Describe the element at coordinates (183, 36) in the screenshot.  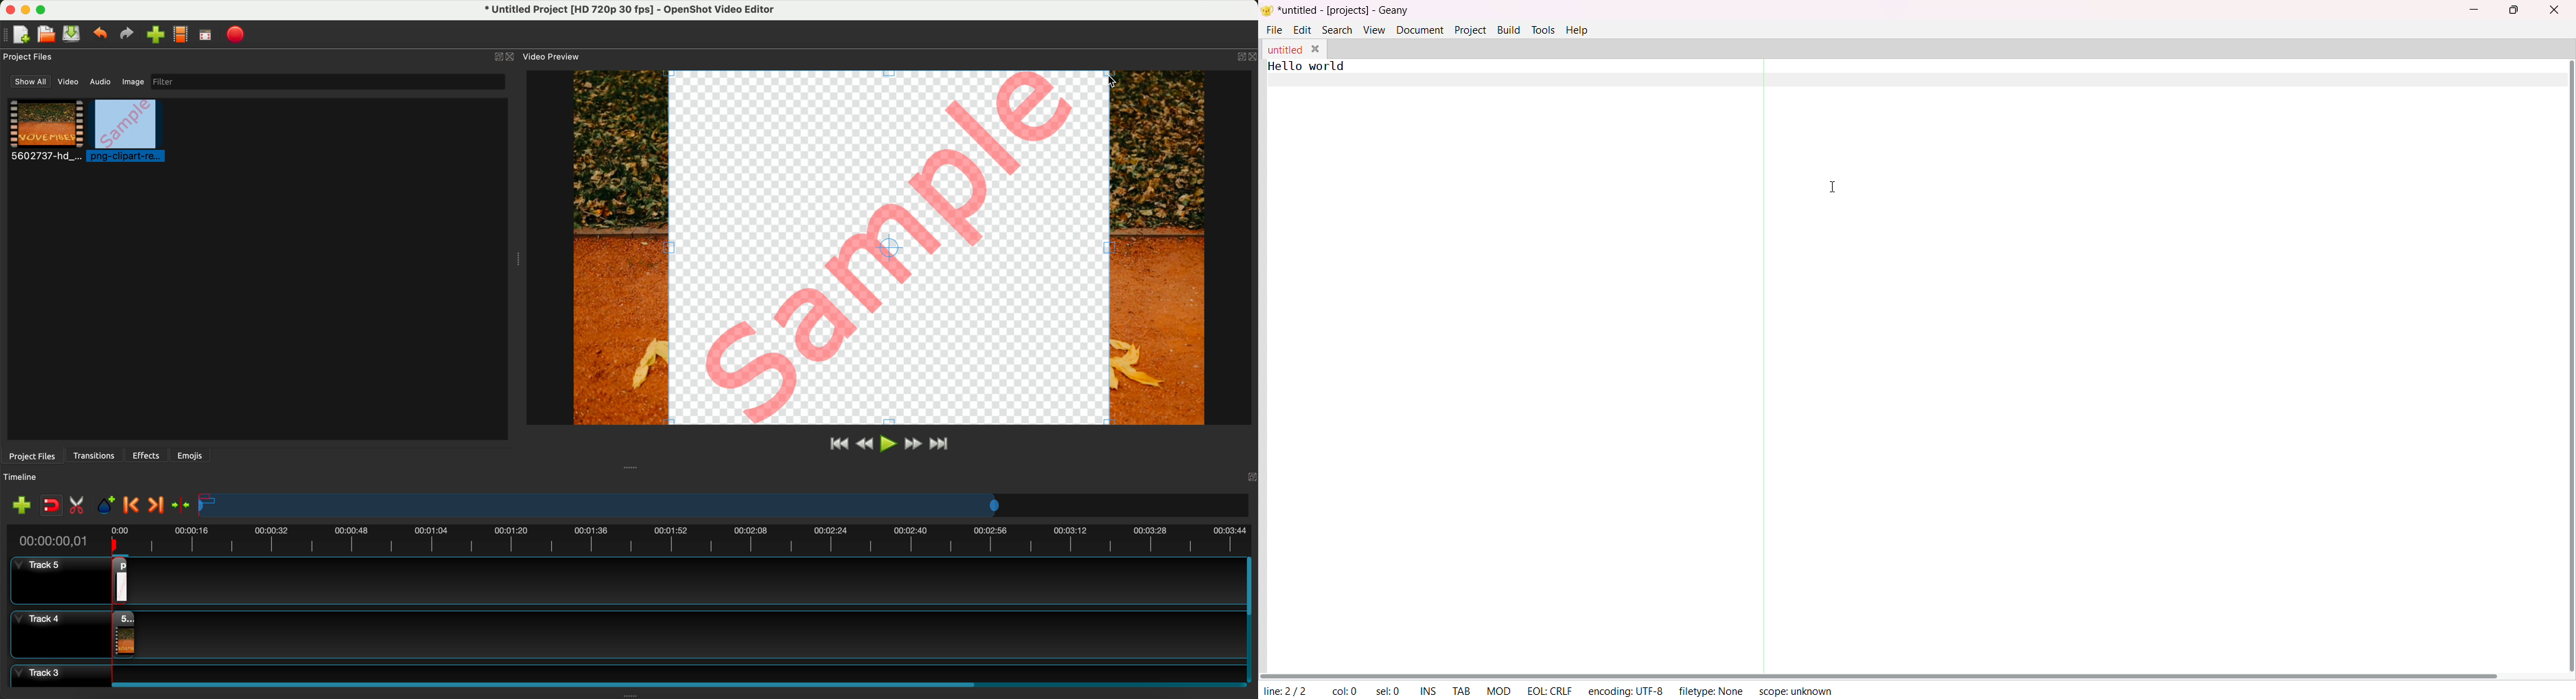
I see `choose profile` at that location.